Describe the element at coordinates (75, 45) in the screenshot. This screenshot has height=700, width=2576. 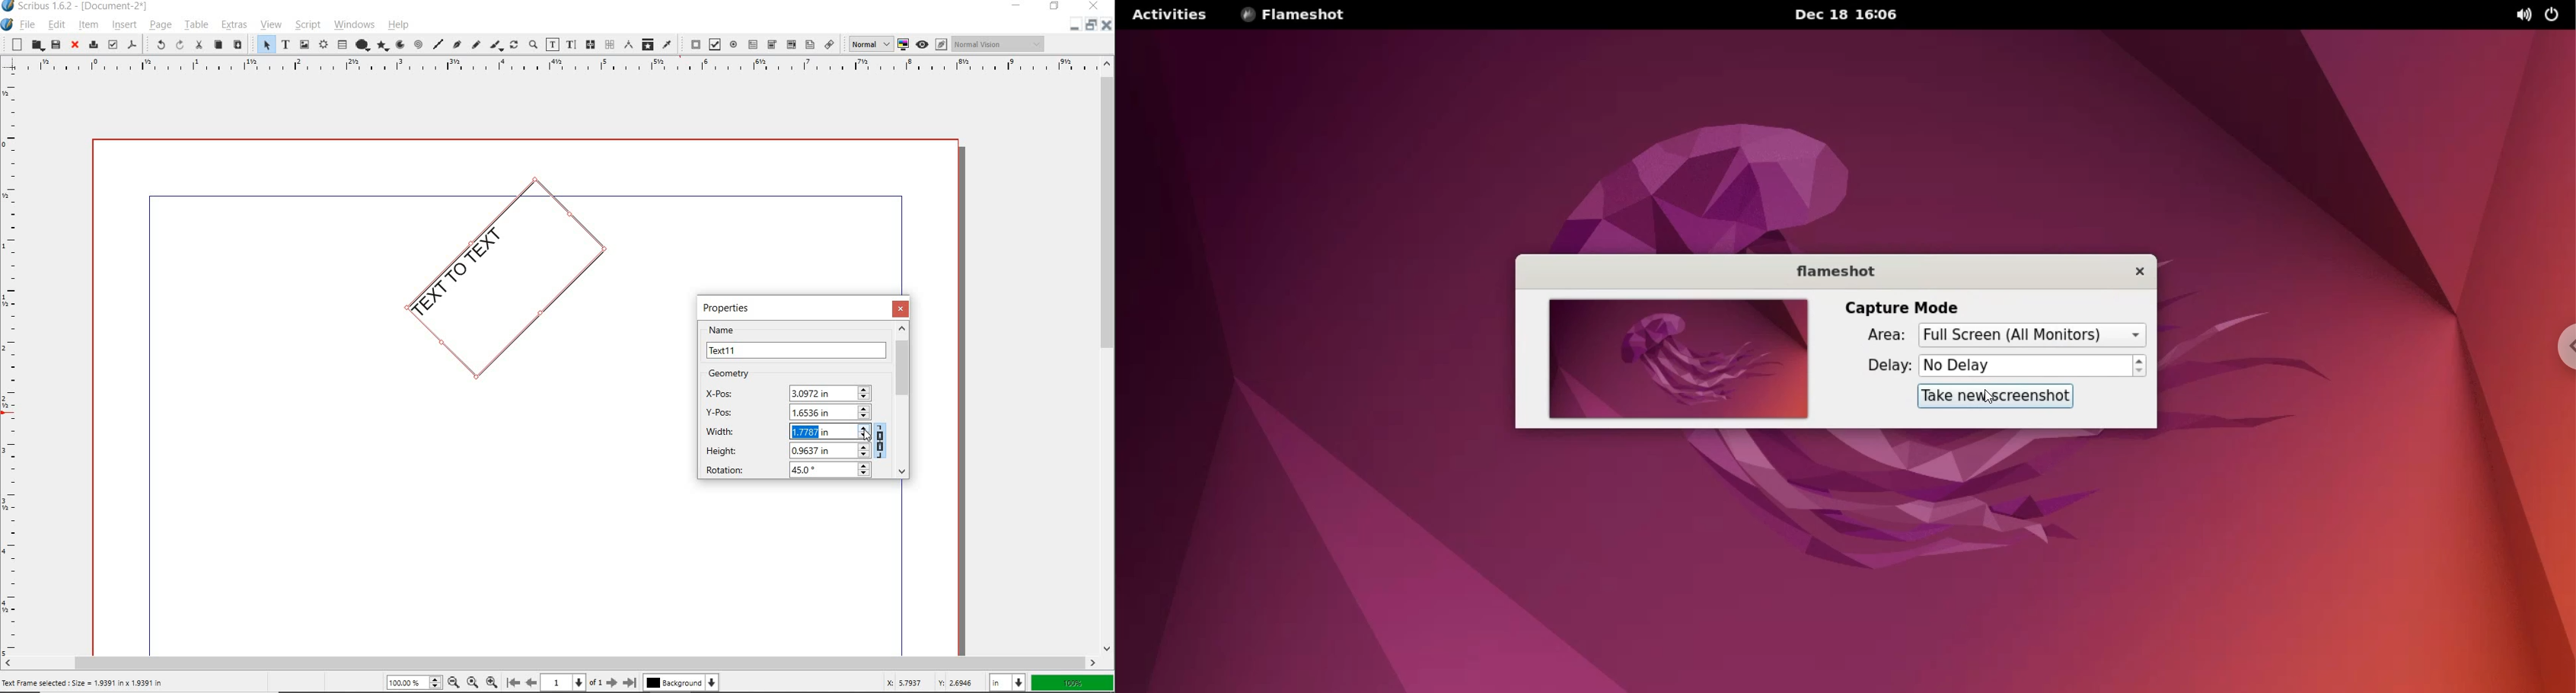
I see `close` at that location.